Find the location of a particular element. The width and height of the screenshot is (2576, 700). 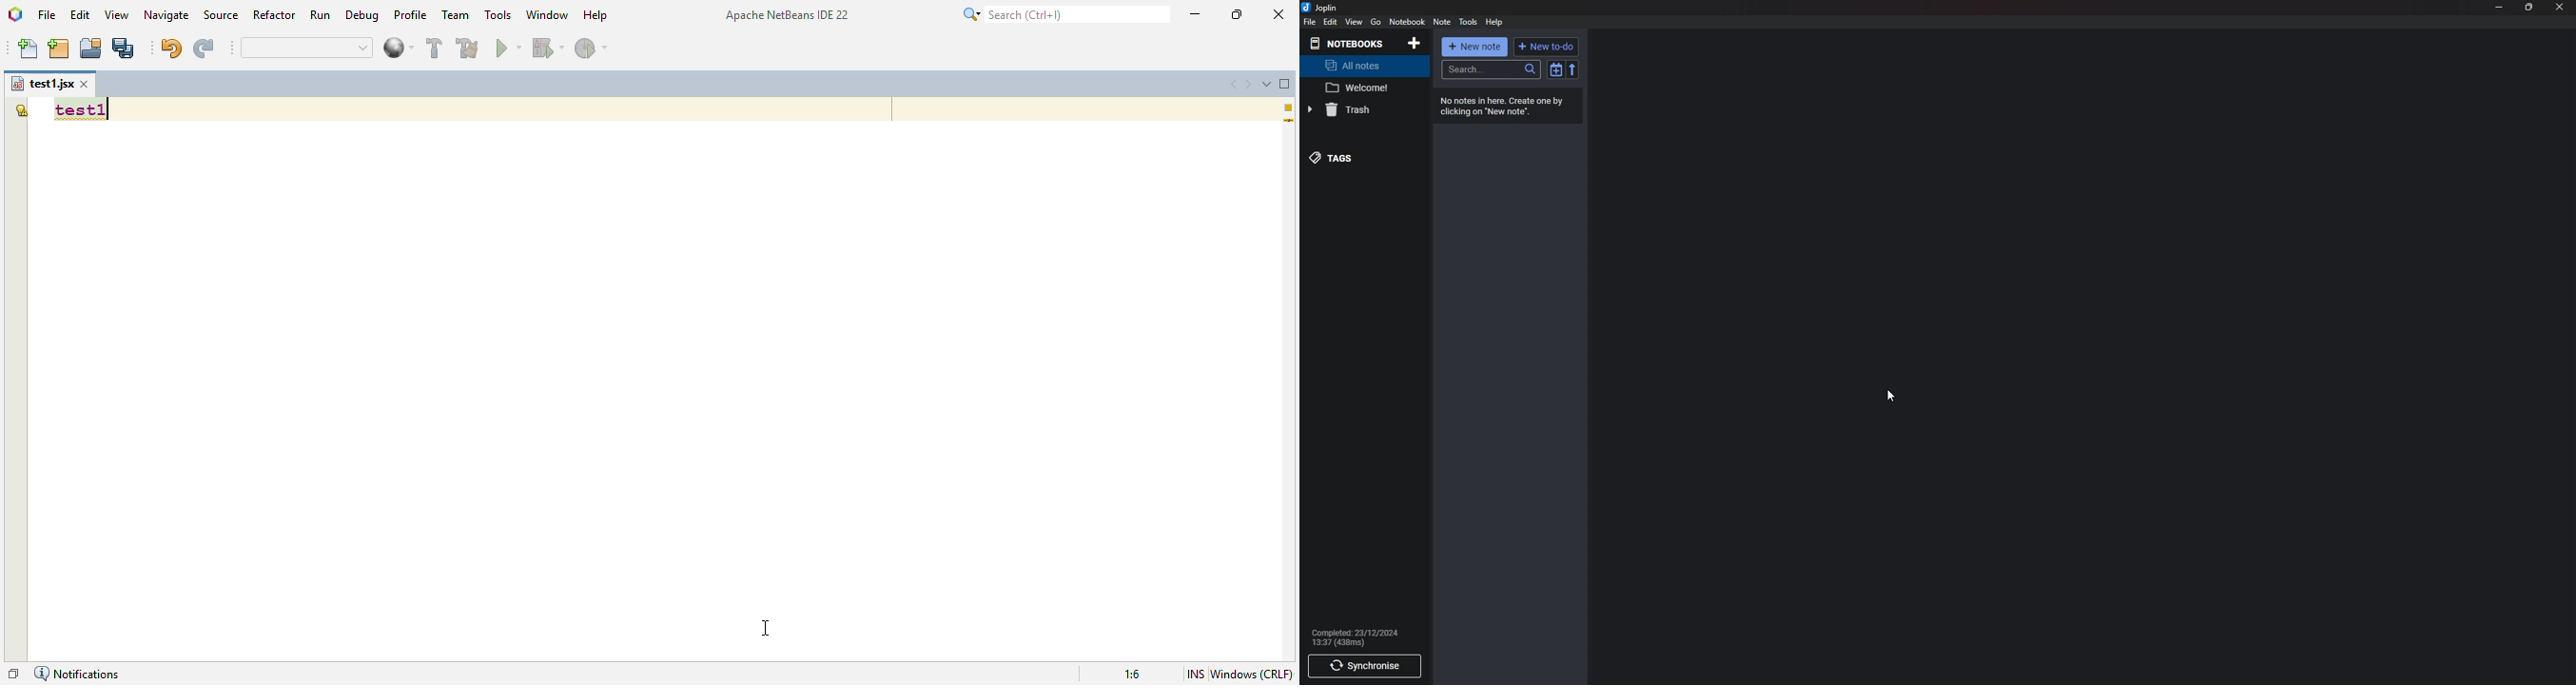

New note is located at coordinates (1474, 47).